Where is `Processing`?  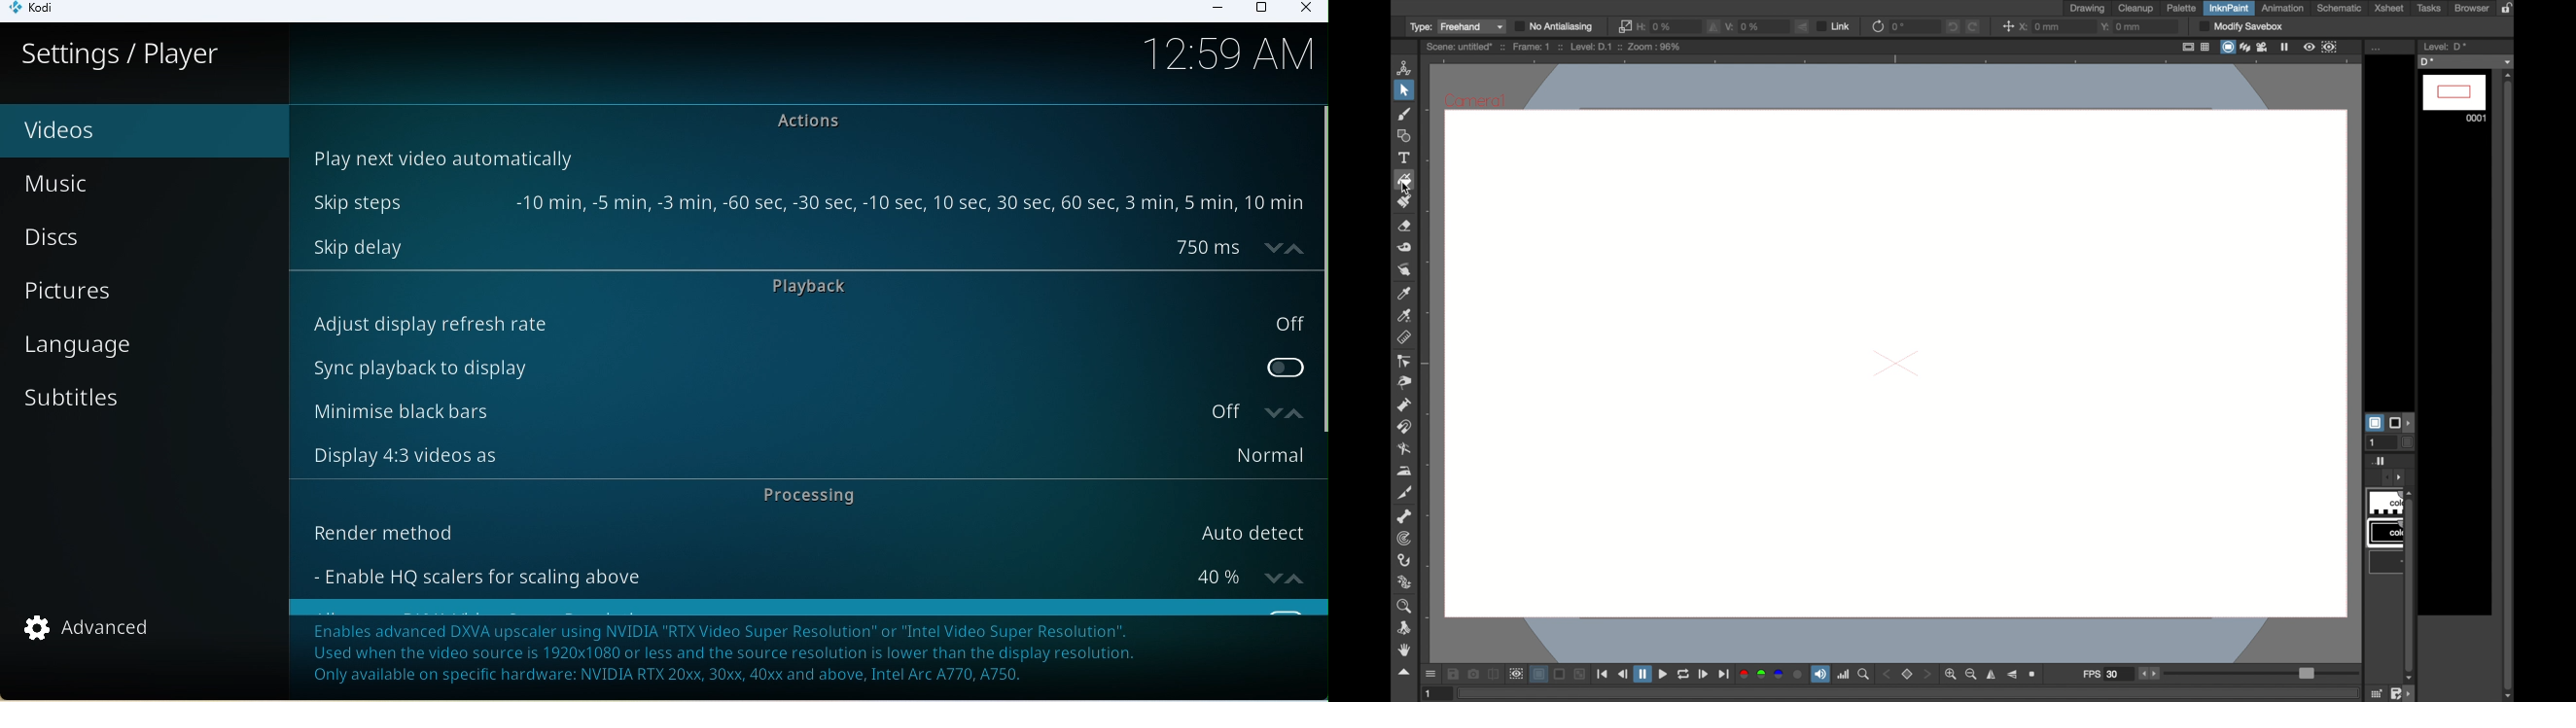
Processing is located at coordinates (803, 496).